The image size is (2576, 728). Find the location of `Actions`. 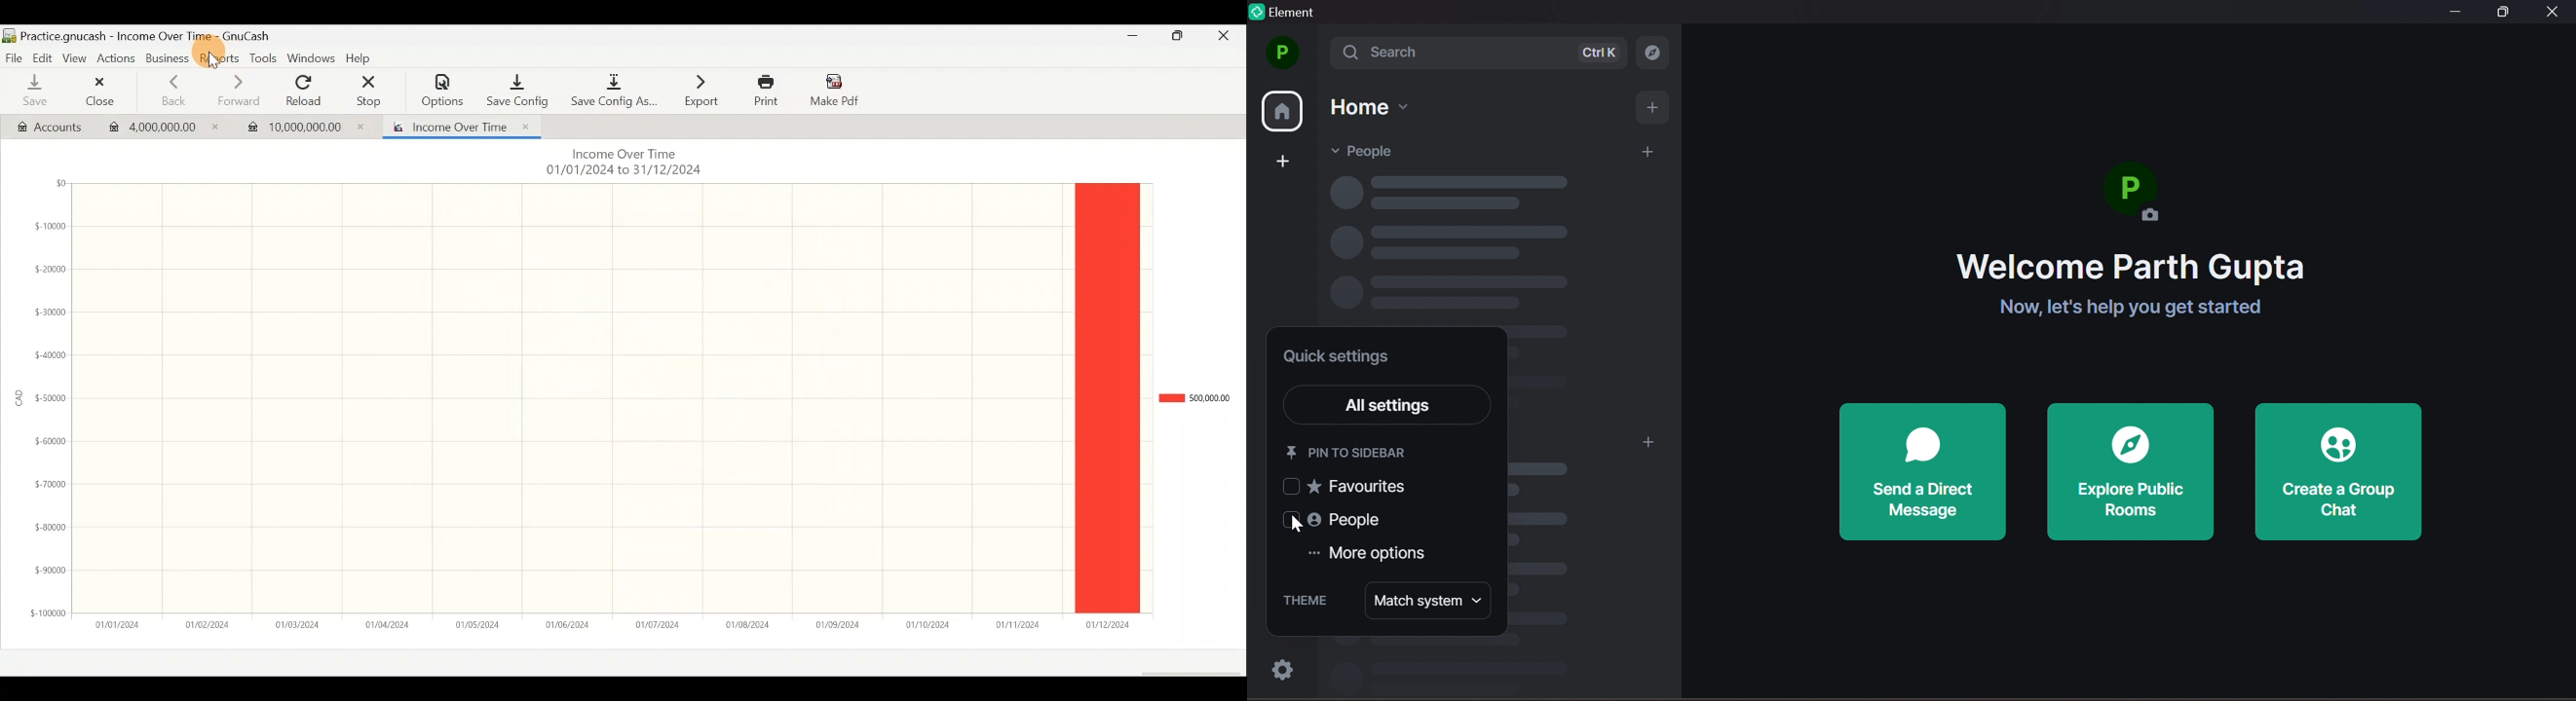

Actions is located at coordinates (116, 57).